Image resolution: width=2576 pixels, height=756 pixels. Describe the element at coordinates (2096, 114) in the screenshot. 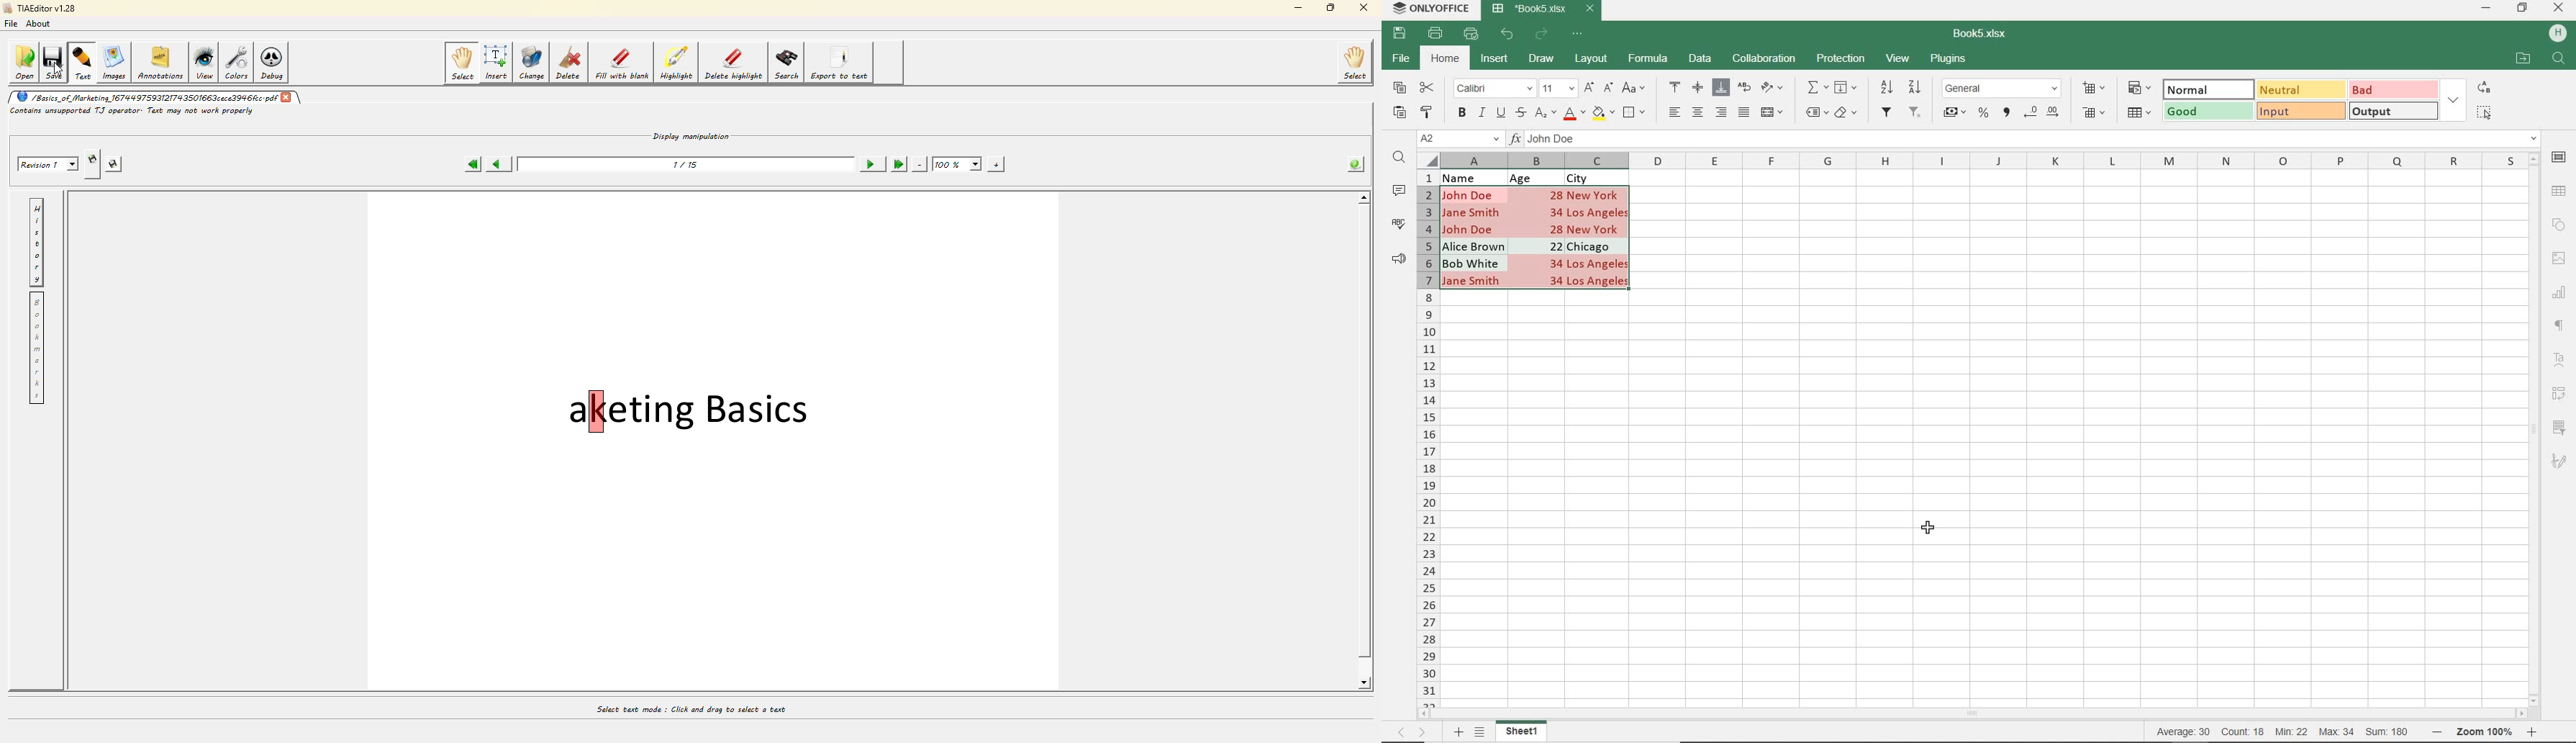

I see `DELETE CELLS` at that location.